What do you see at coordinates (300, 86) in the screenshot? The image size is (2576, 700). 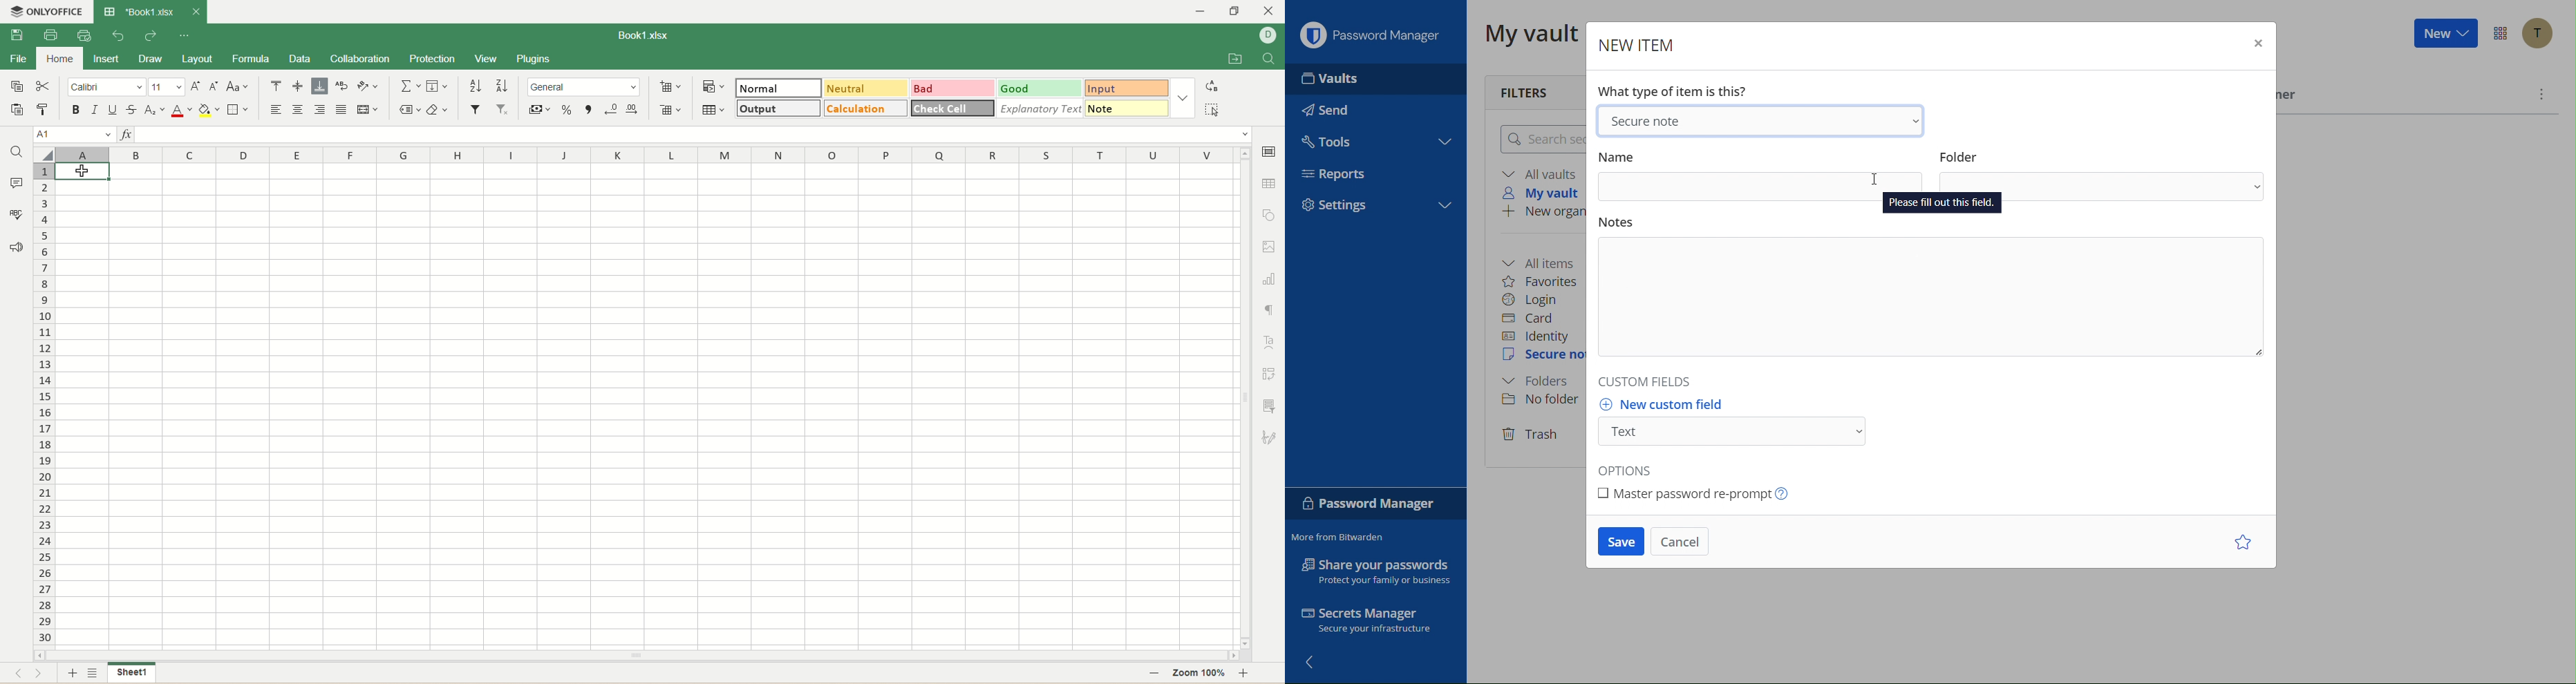 I see `align middle` at bounding box center [300, 86].